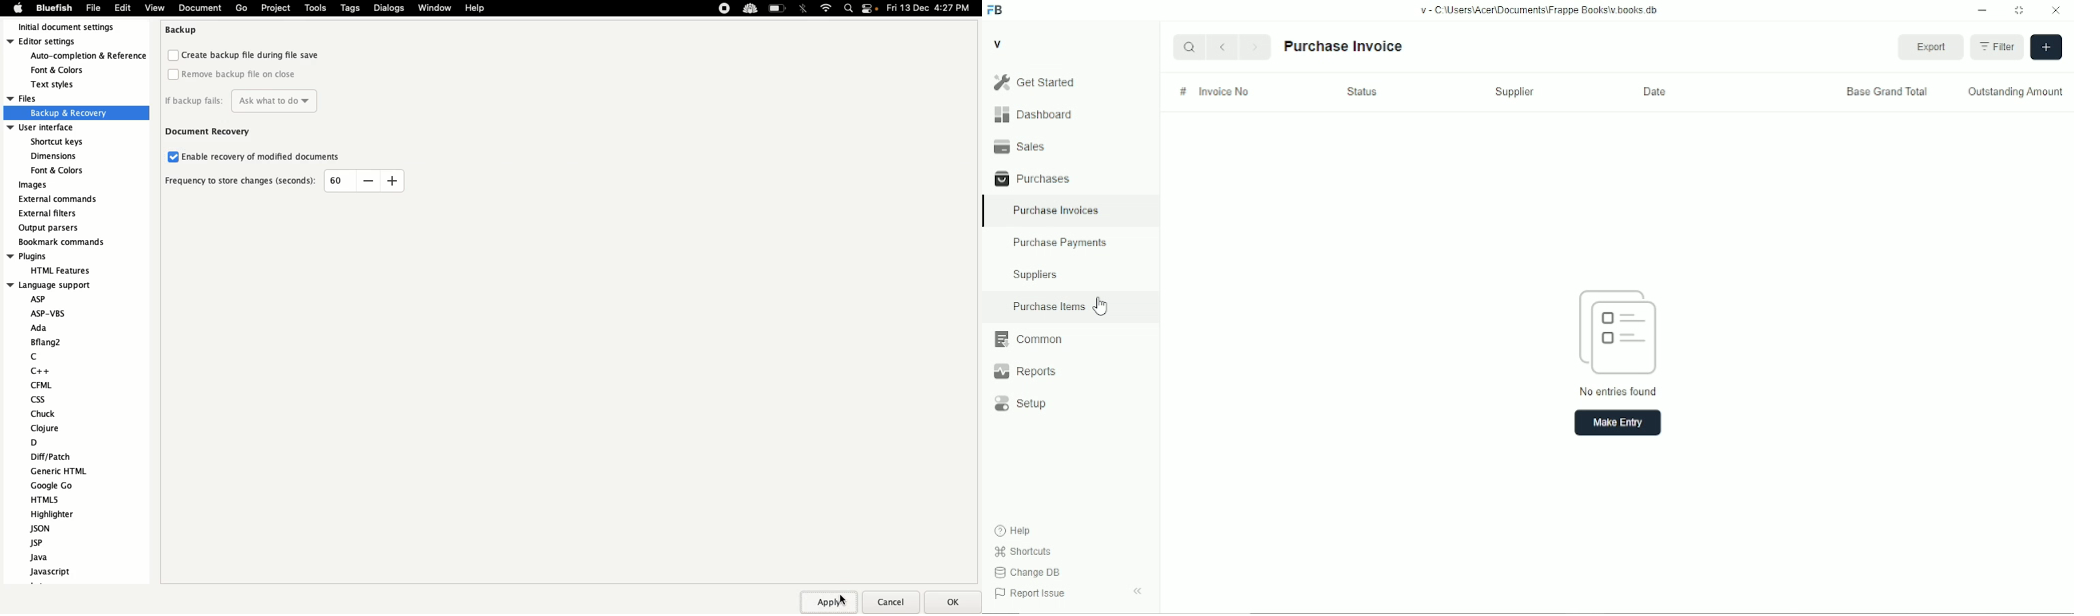  What do you see at coordinates (1023, 552) in the screenshot?
I see `shortcuts` at bounding box center [1023, 552].